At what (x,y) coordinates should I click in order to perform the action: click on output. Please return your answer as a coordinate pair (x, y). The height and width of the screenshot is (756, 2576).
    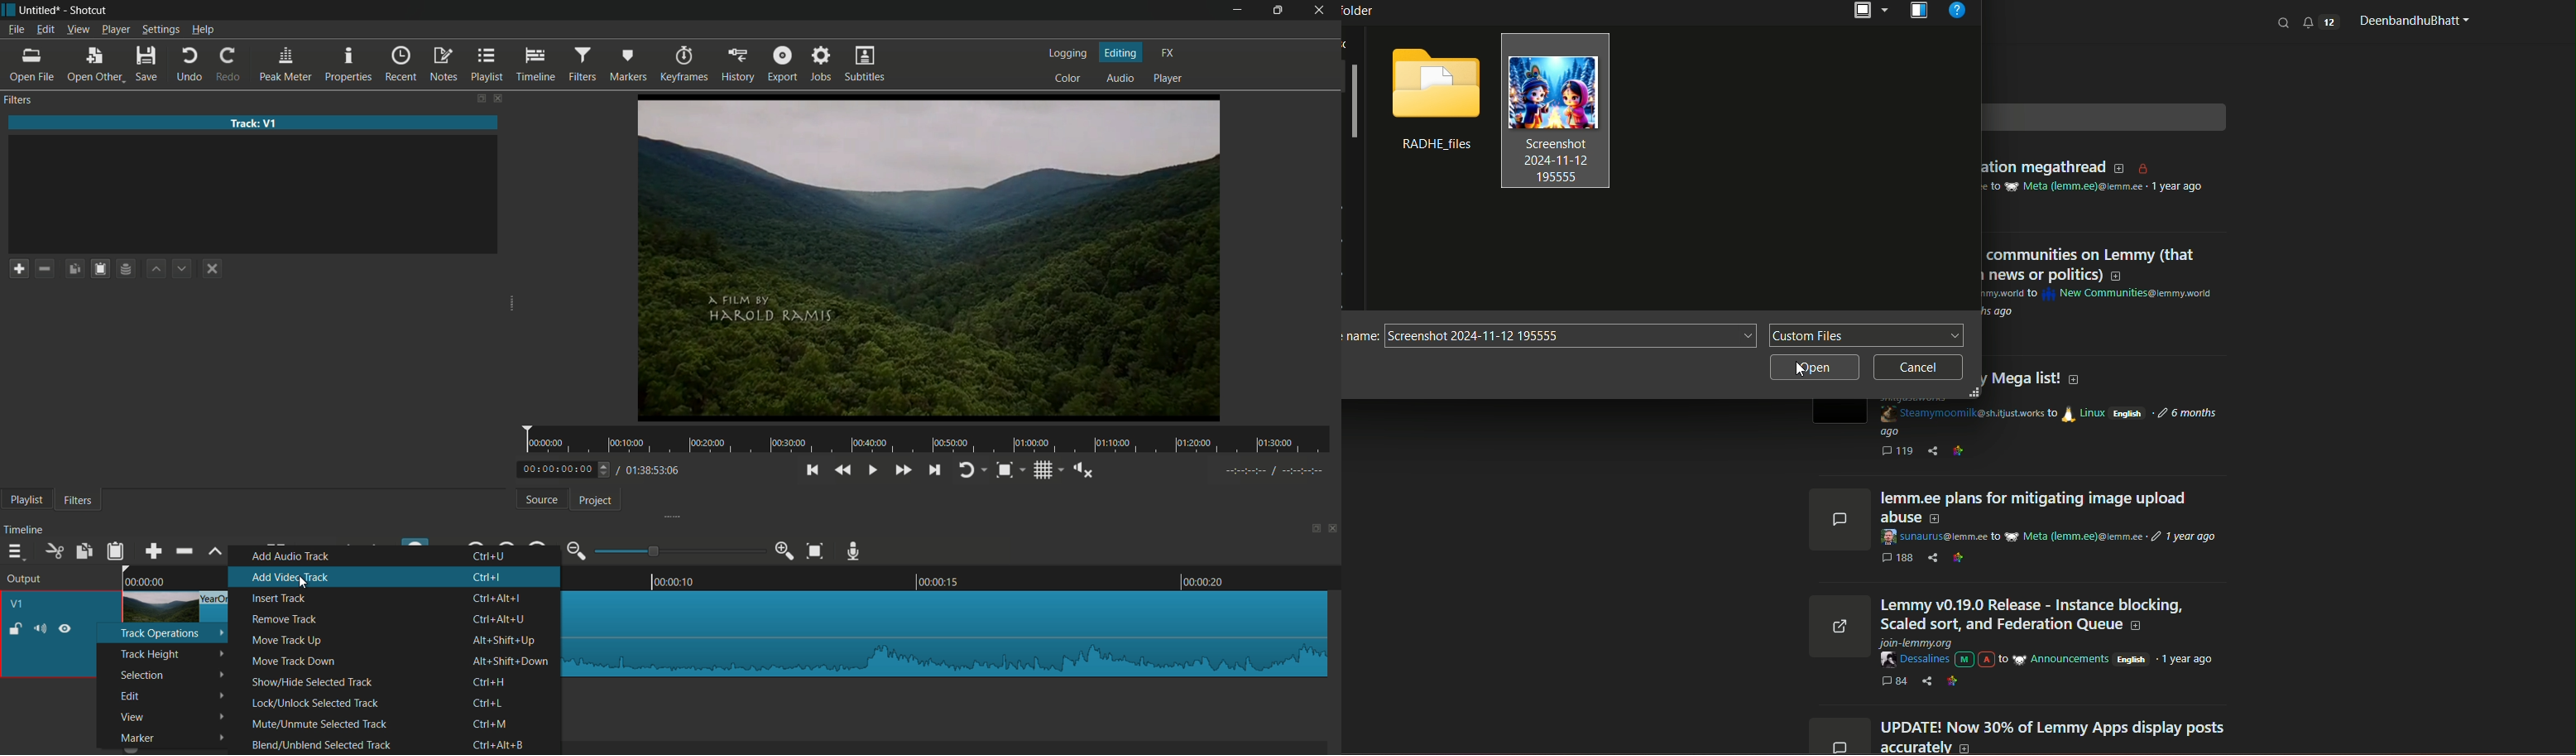
    Looking at the image, I should click on (26, 580).